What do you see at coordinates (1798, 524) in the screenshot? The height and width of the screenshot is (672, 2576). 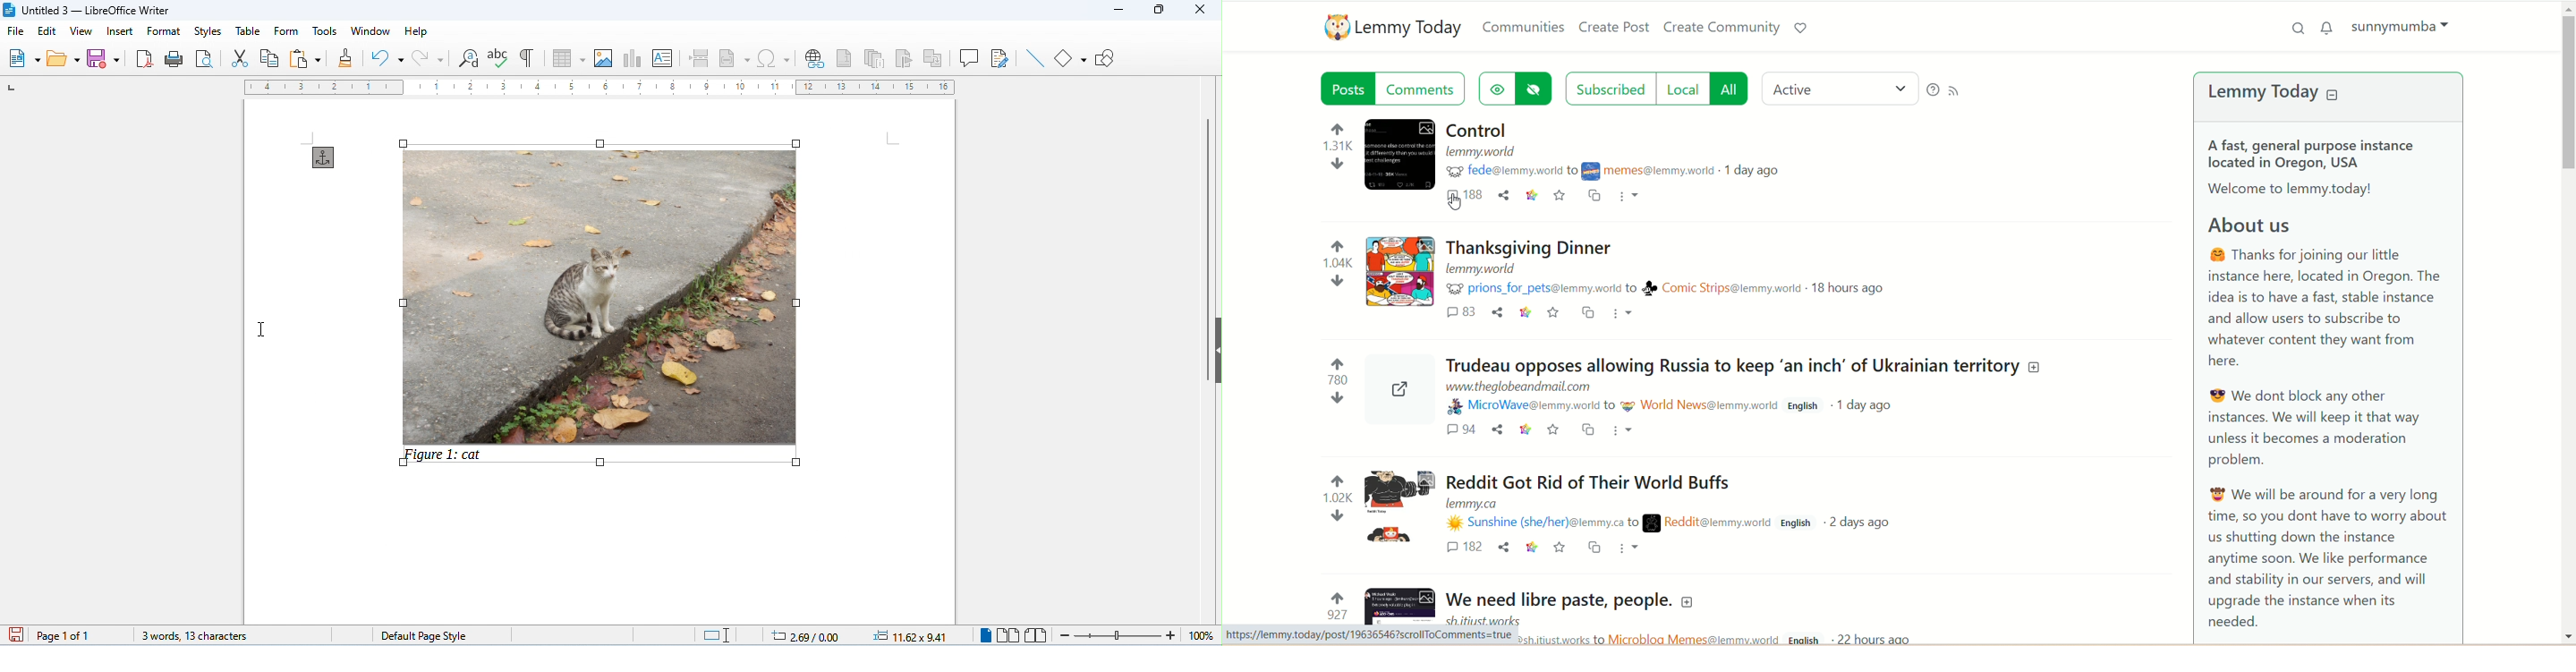 I see `English` at bounding box center [1798, 524].